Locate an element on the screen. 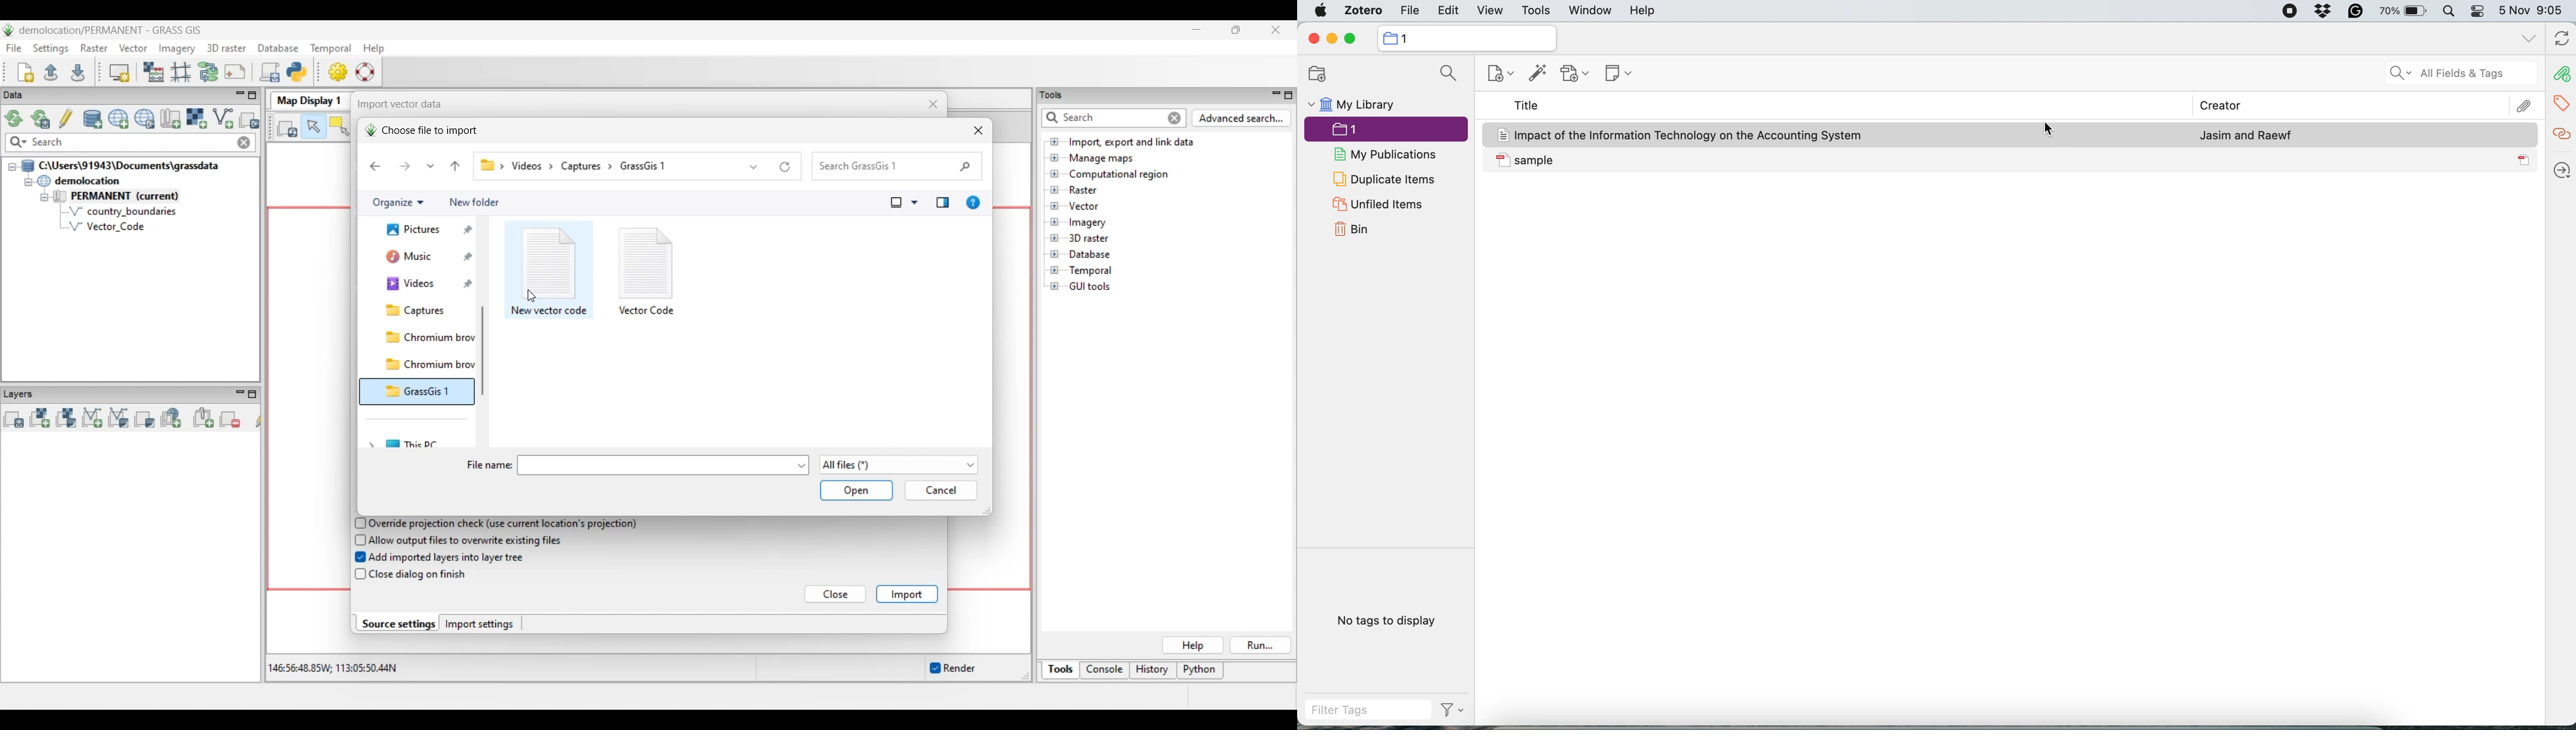 The image size is (2576, 756). filter tags is located at coordinates (1385, 710).